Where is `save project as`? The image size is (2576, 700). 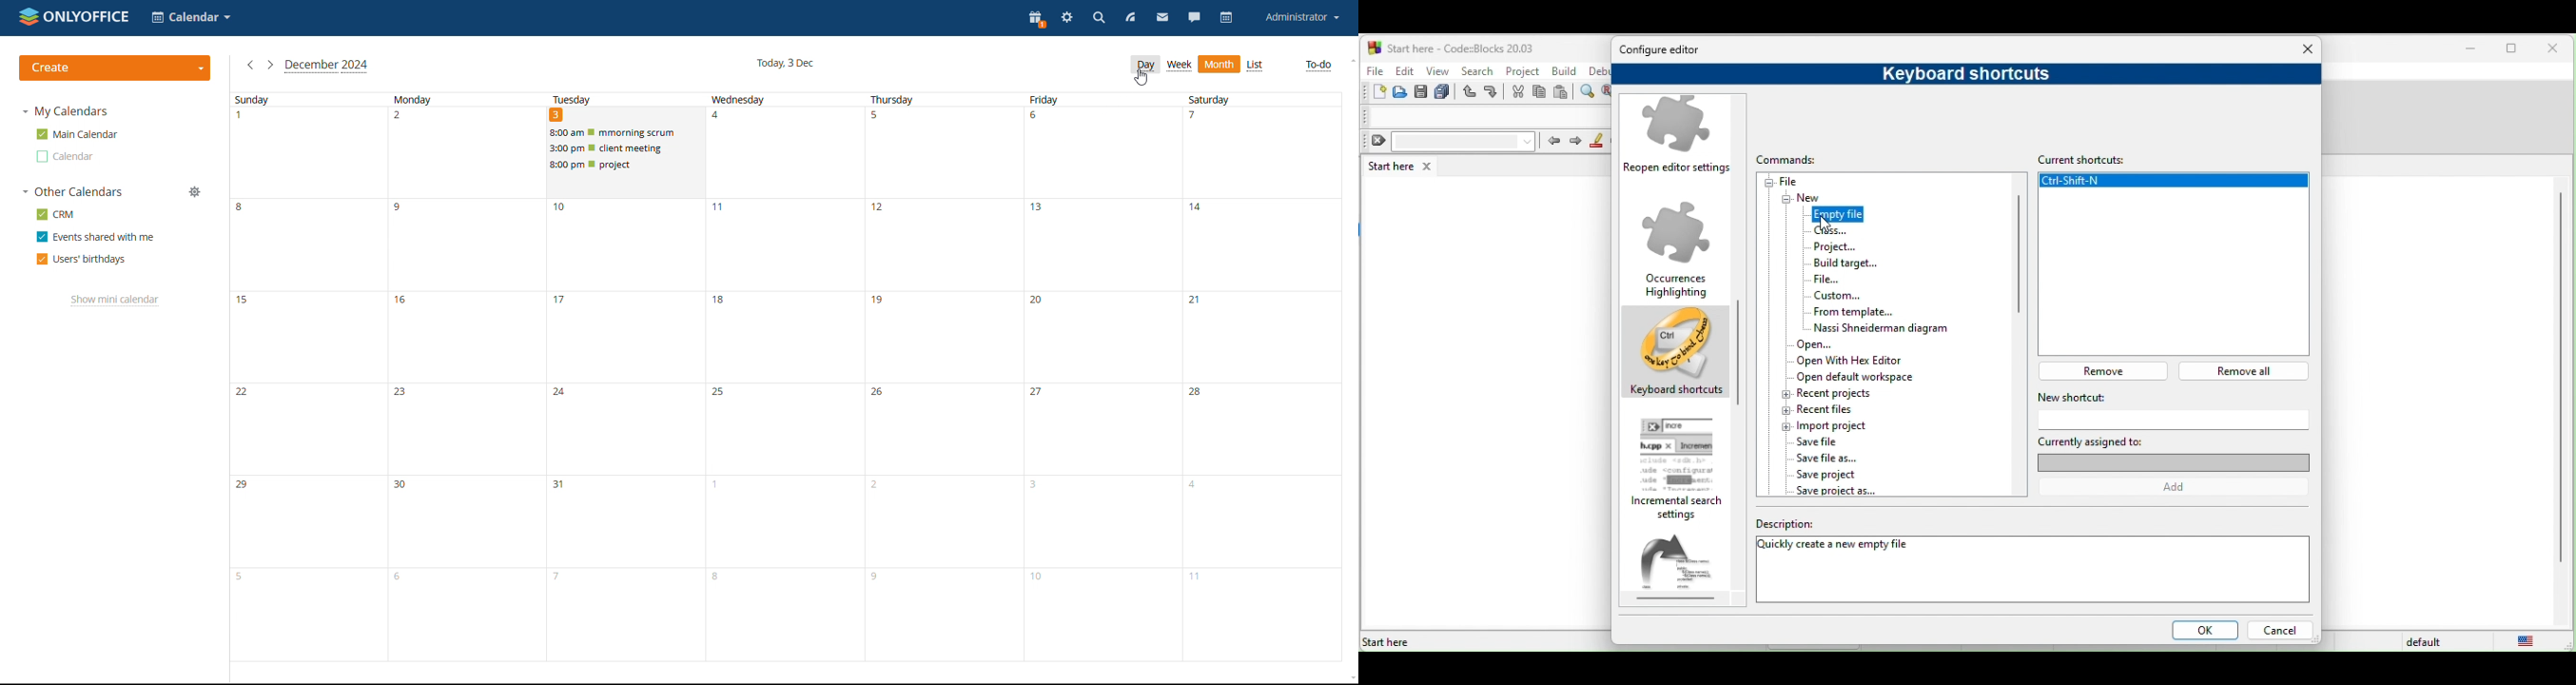
save project as is located at coordinates (1835, 491).